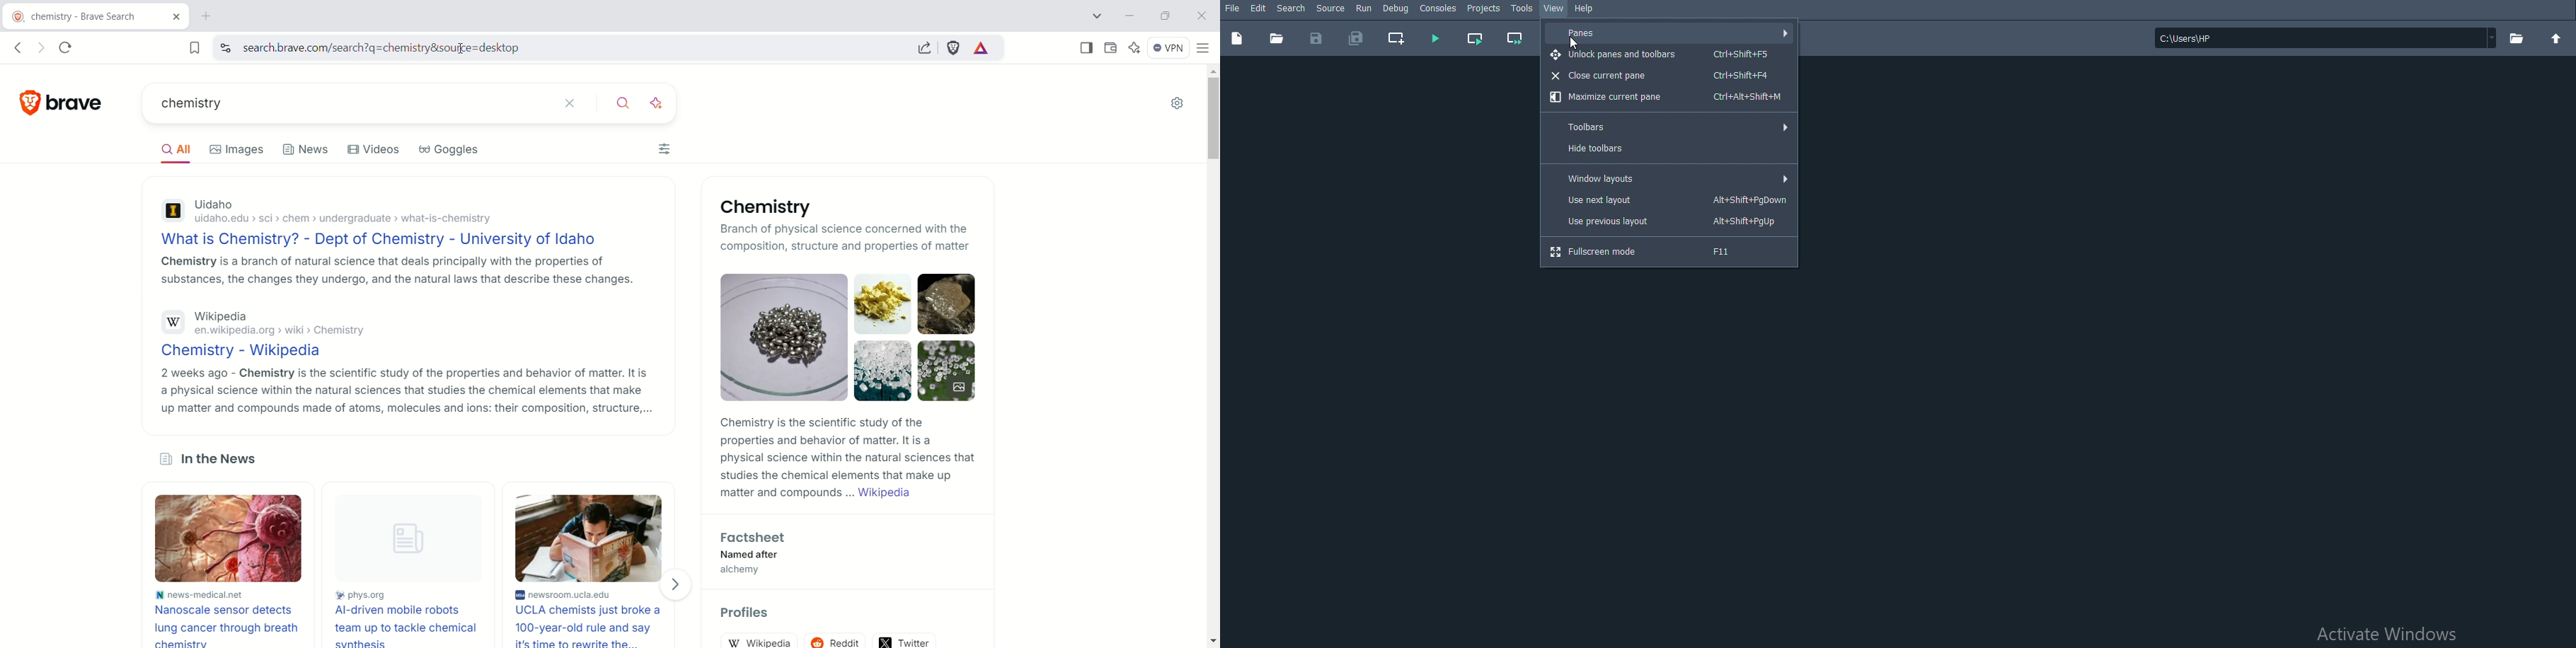 This screenshot has width=2576, height=672. I want to click on Videos, so click(374, 149).